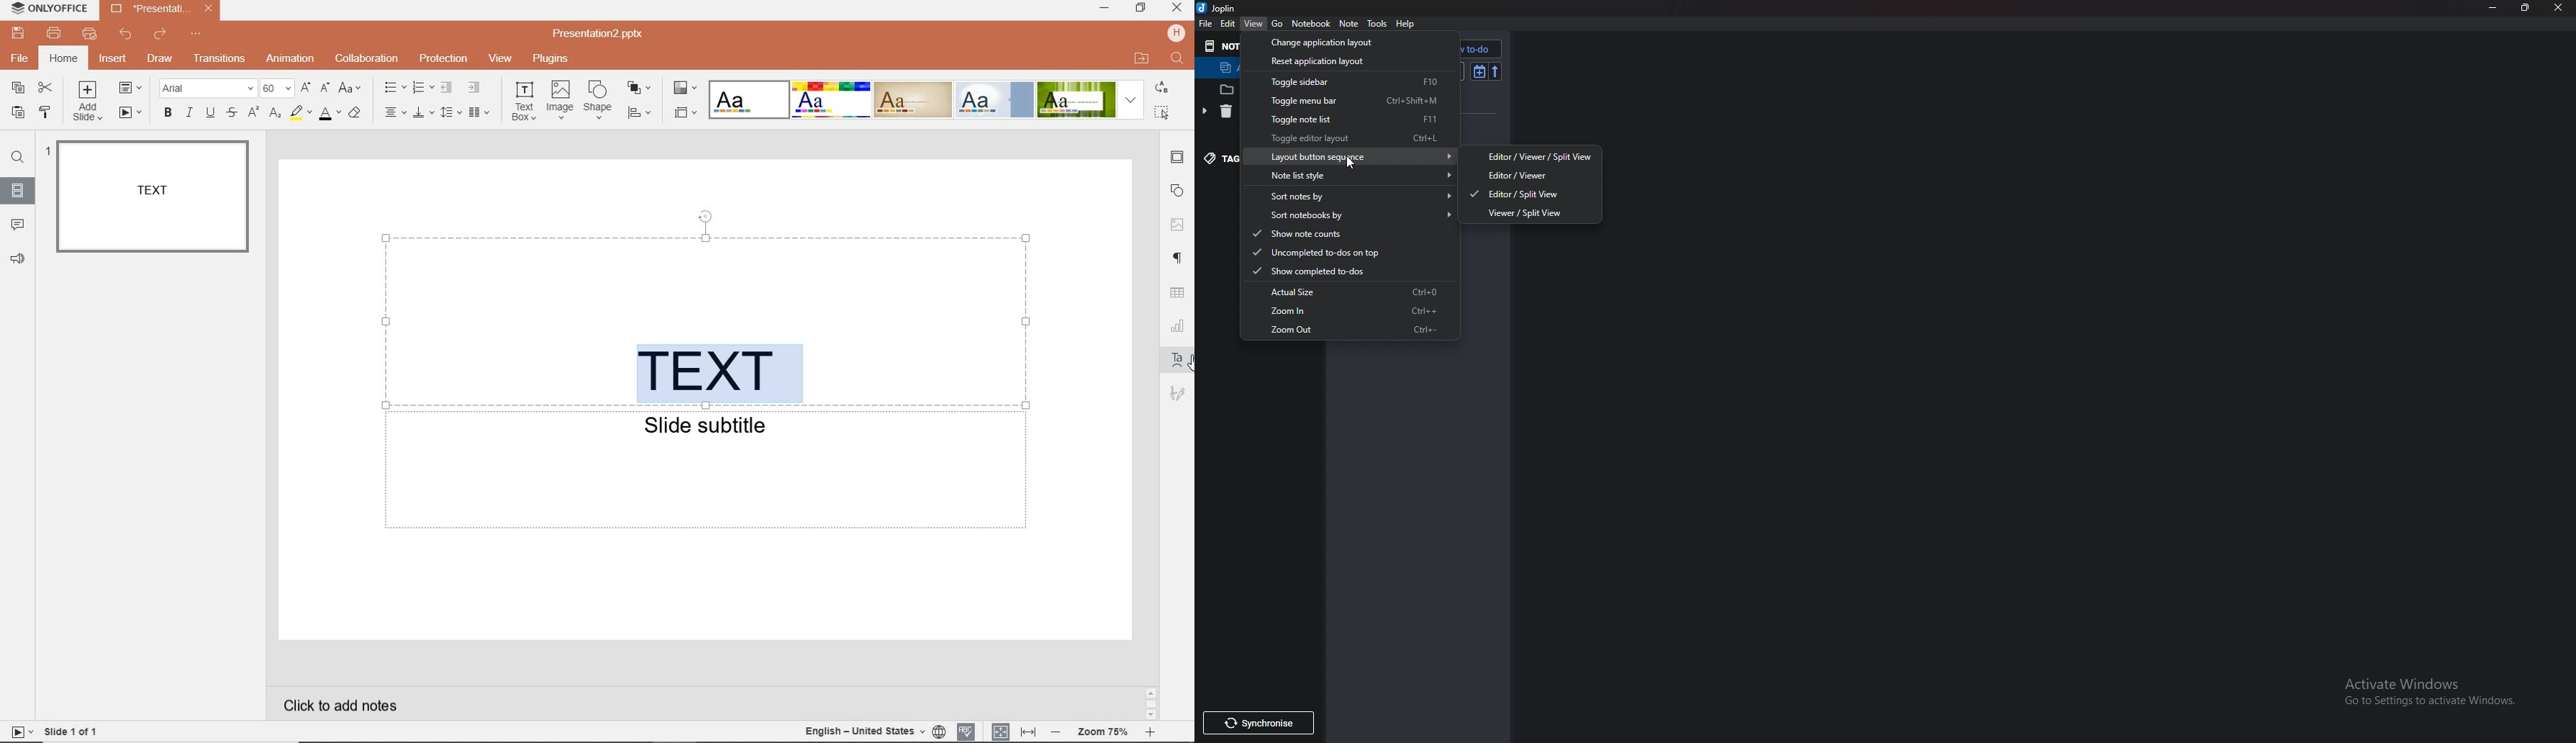 The height and width of the screenshot is (756, 2576). Describe the element at coordinates (20, 60) in the screenshot. I see `FILE` at that location.